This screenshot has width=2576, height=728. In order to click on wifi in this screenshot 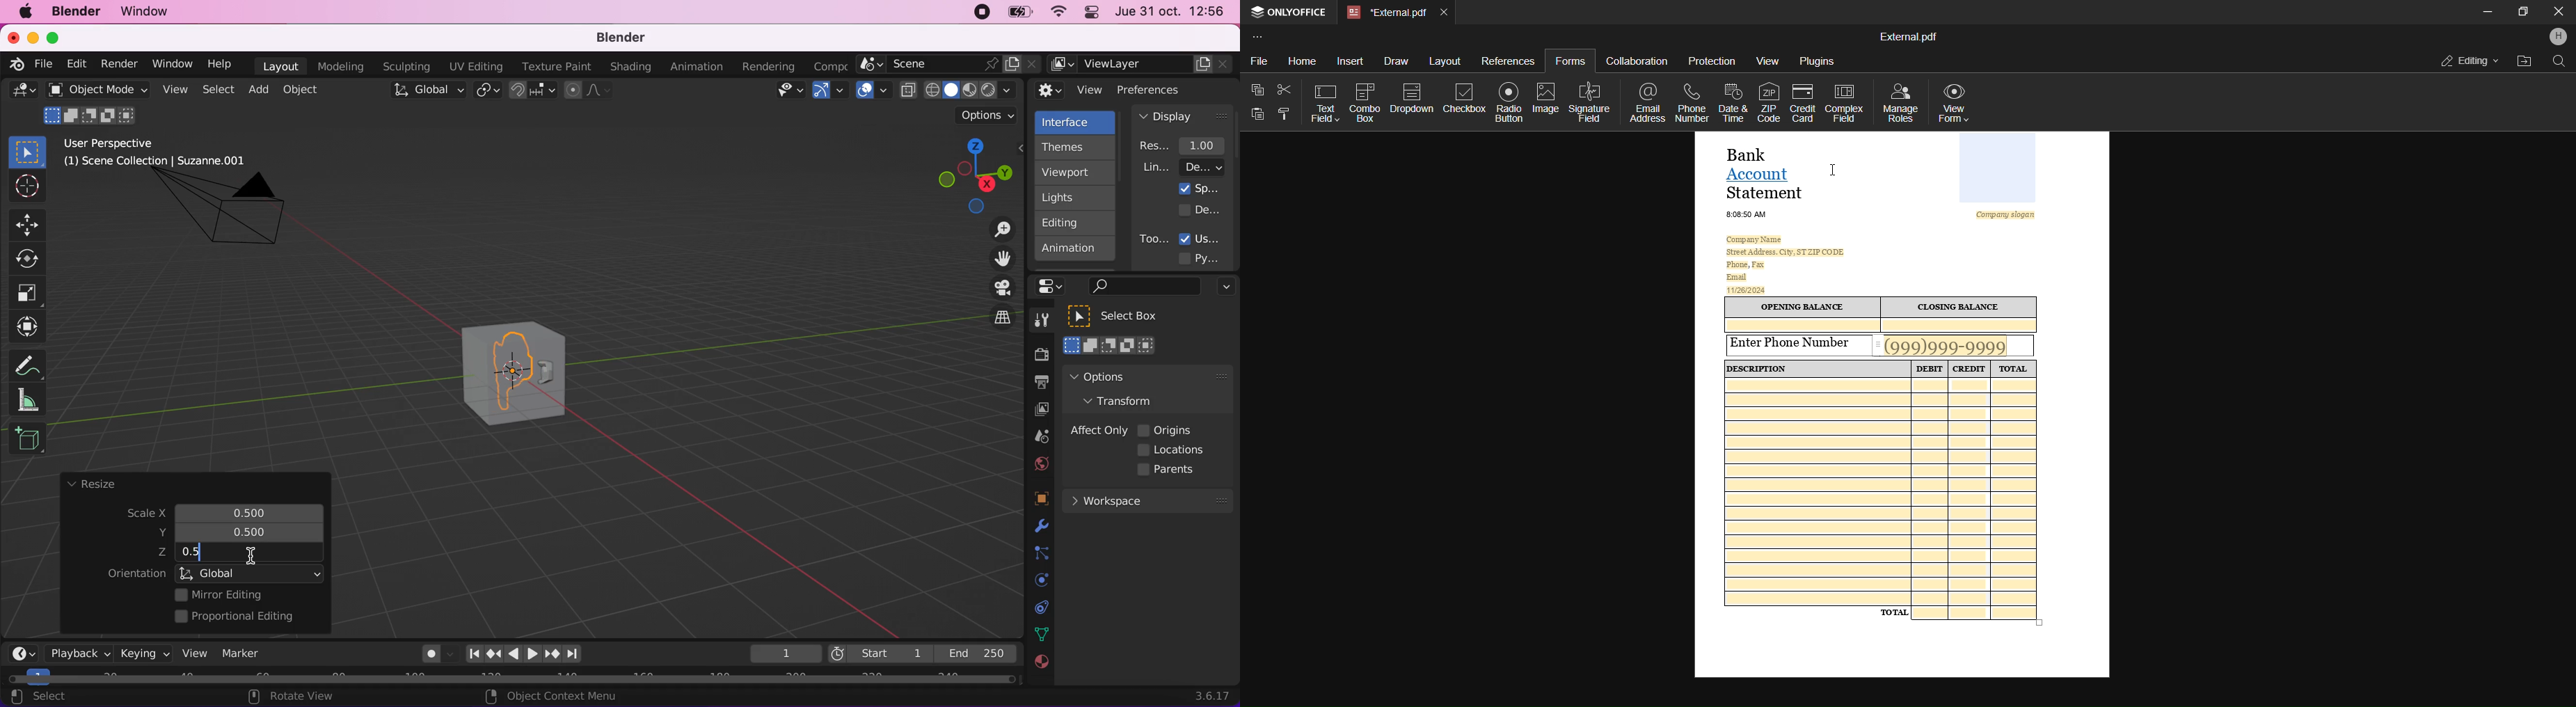, I will do `click(1056, 14)`.